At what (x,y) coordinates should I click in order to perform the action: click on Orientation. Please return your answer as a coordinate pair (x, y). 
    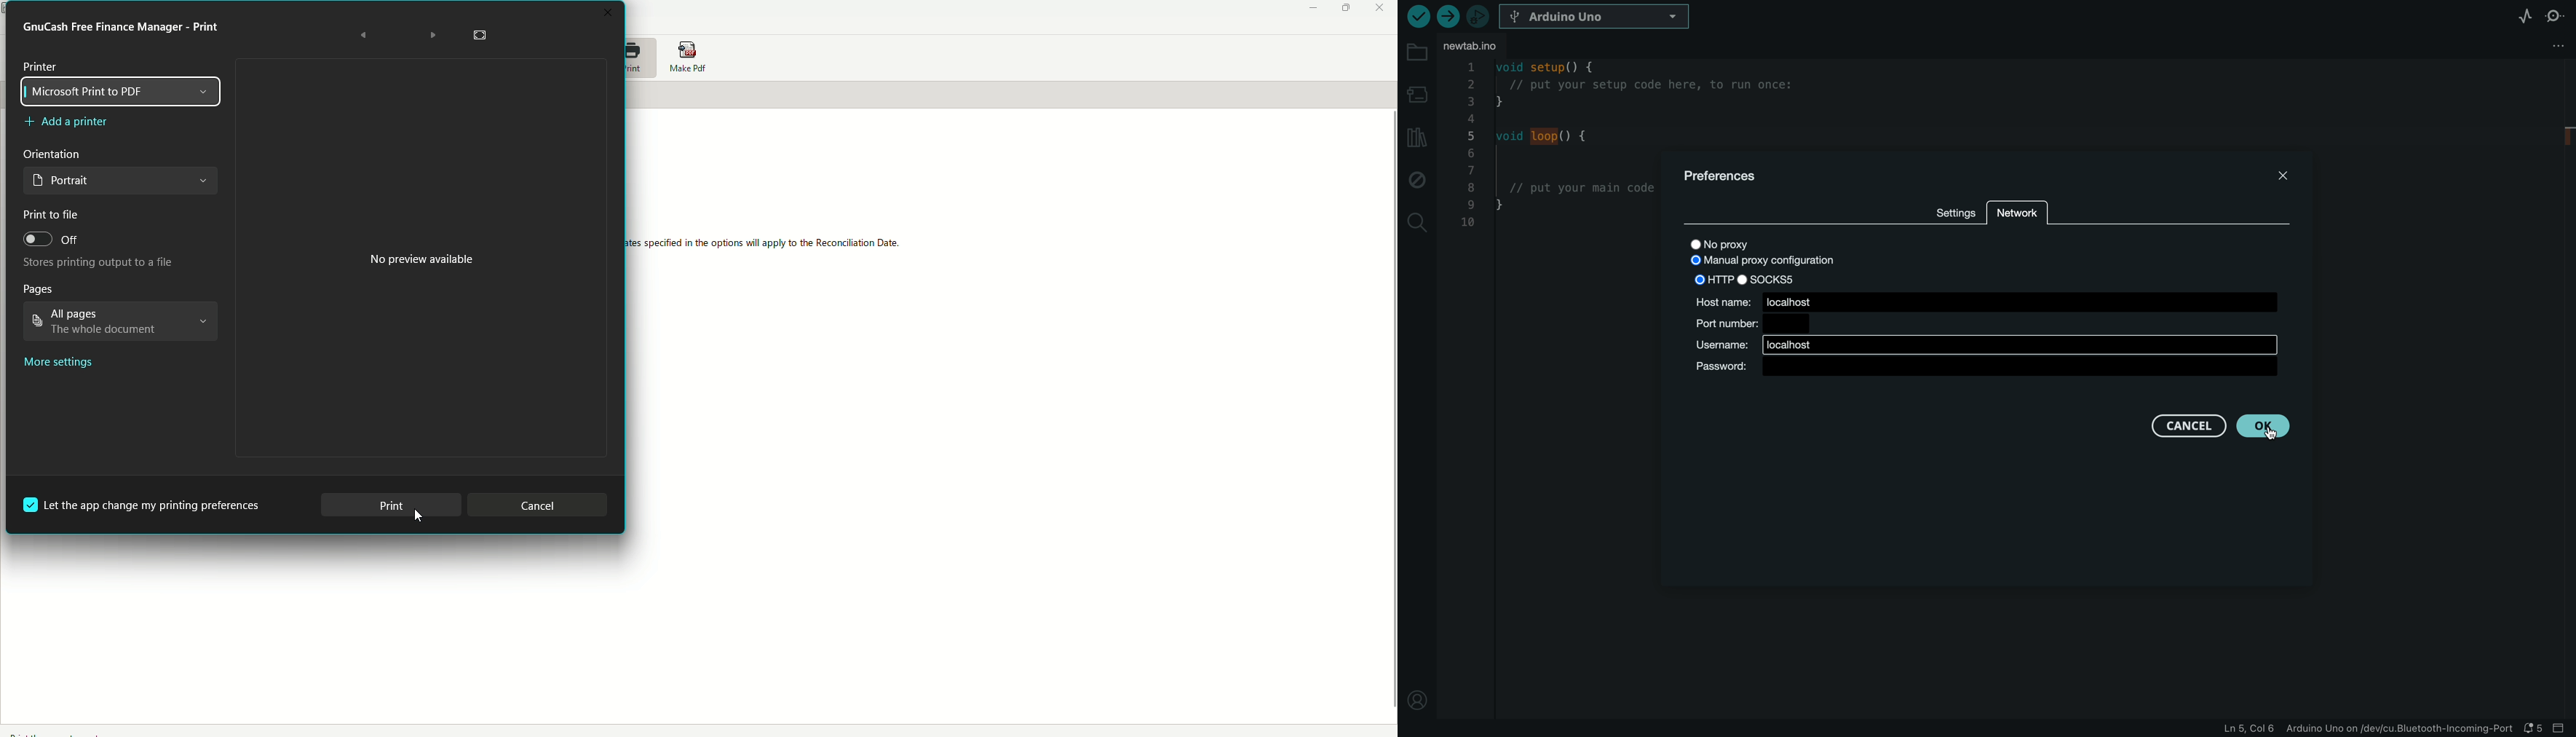
    Looking at the image, I should click on (54, 155).